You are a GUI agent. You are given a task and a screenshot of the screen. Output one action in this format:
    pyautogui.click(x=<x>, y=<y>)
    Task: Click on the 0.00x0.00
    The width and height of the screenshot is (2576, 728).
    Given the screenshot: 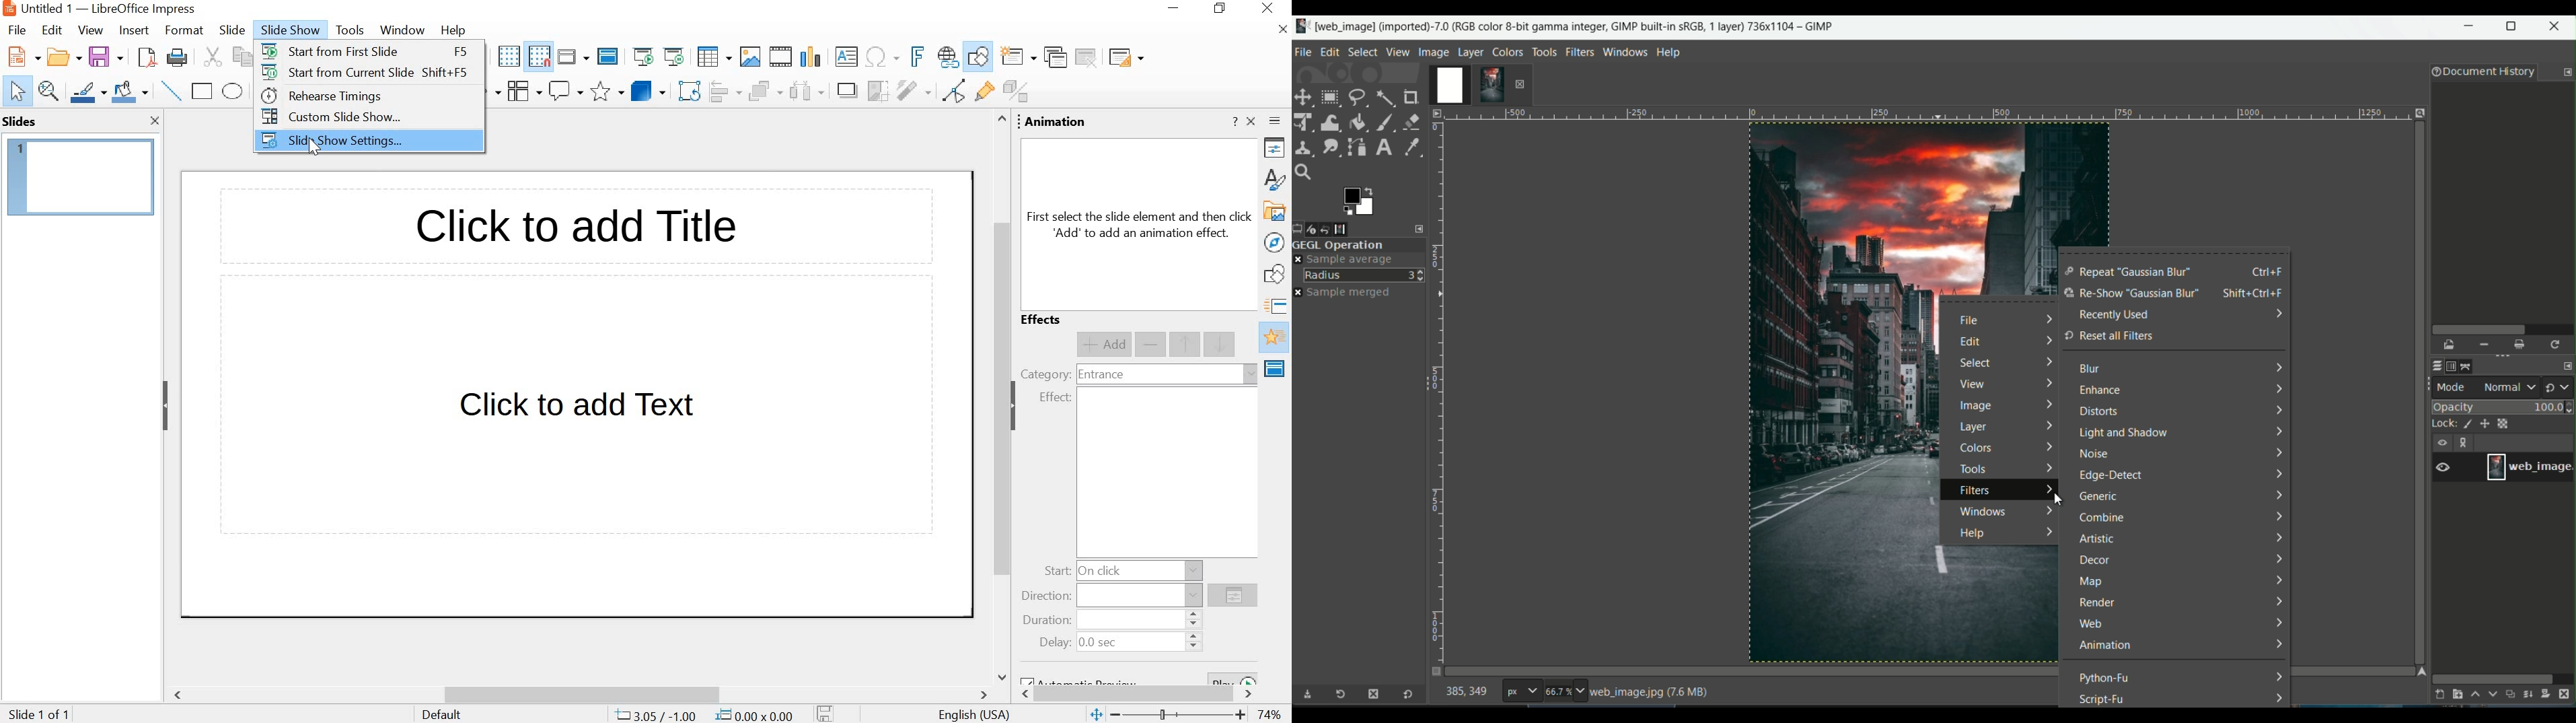 What is the action you would take?
    pyautogui.click(x=756, y=714)
    